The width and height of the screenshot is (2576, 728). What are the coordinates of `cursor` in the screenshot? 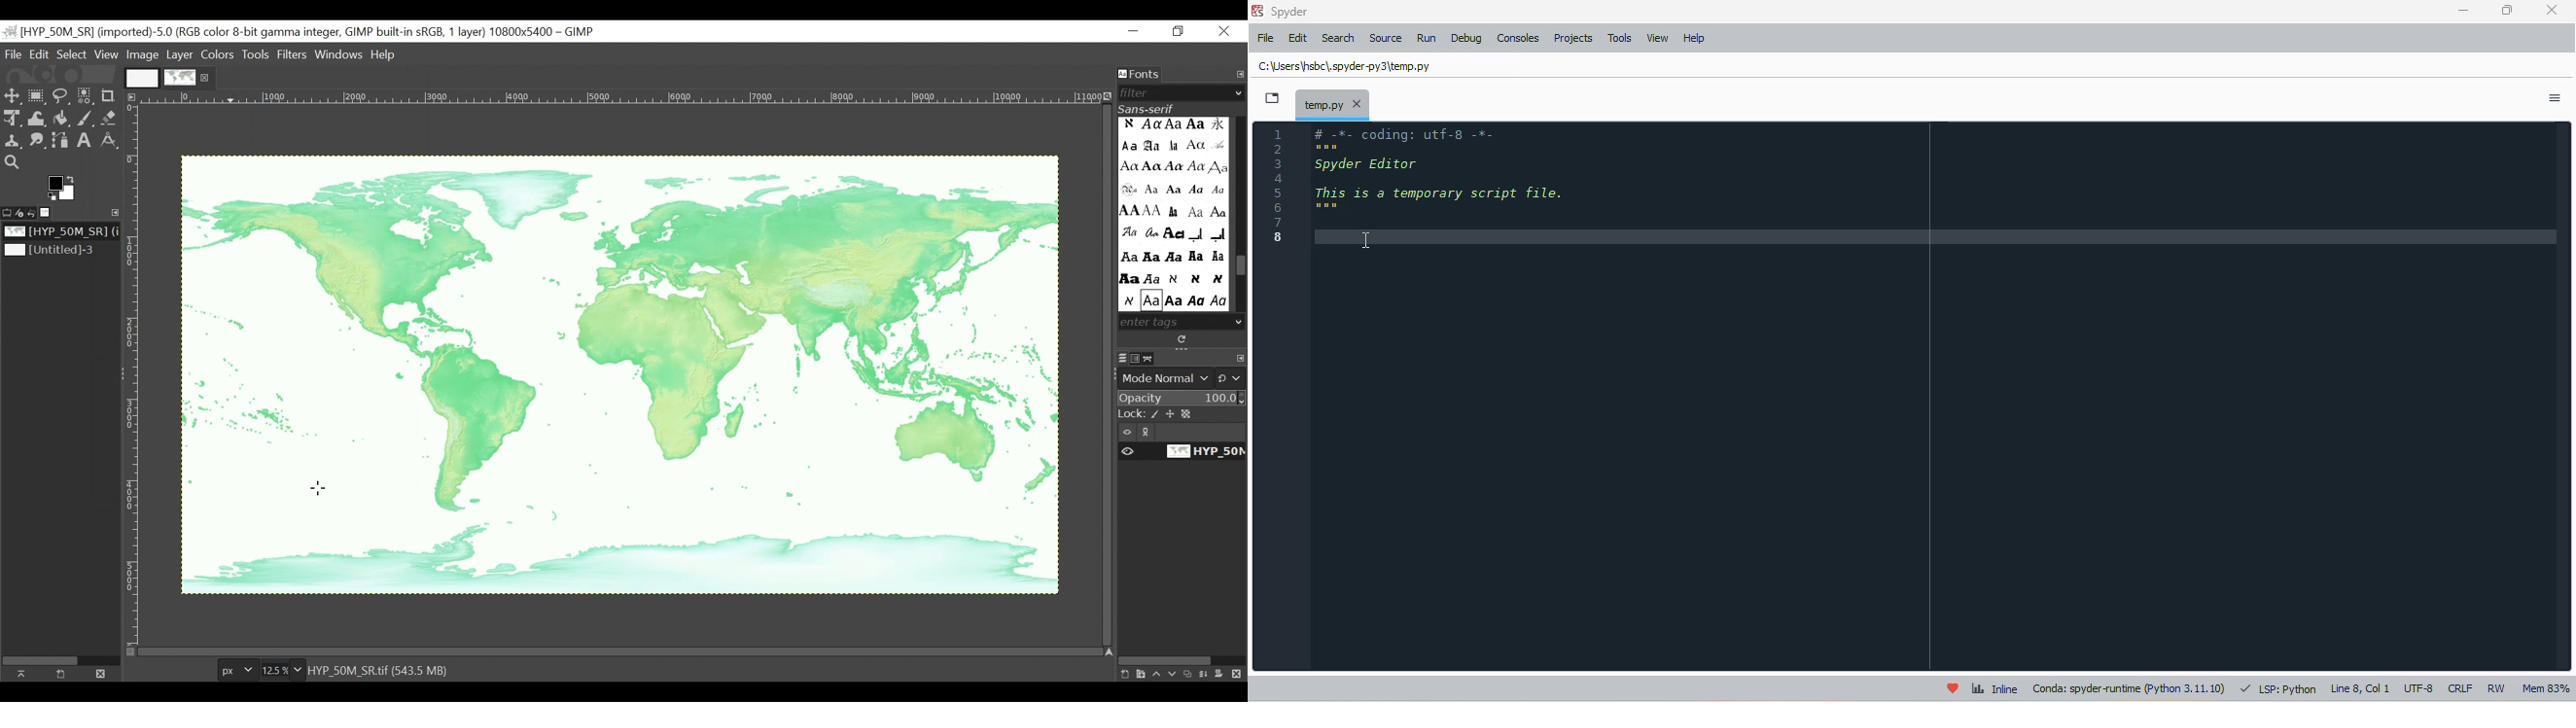 It's located at (1366, 241).